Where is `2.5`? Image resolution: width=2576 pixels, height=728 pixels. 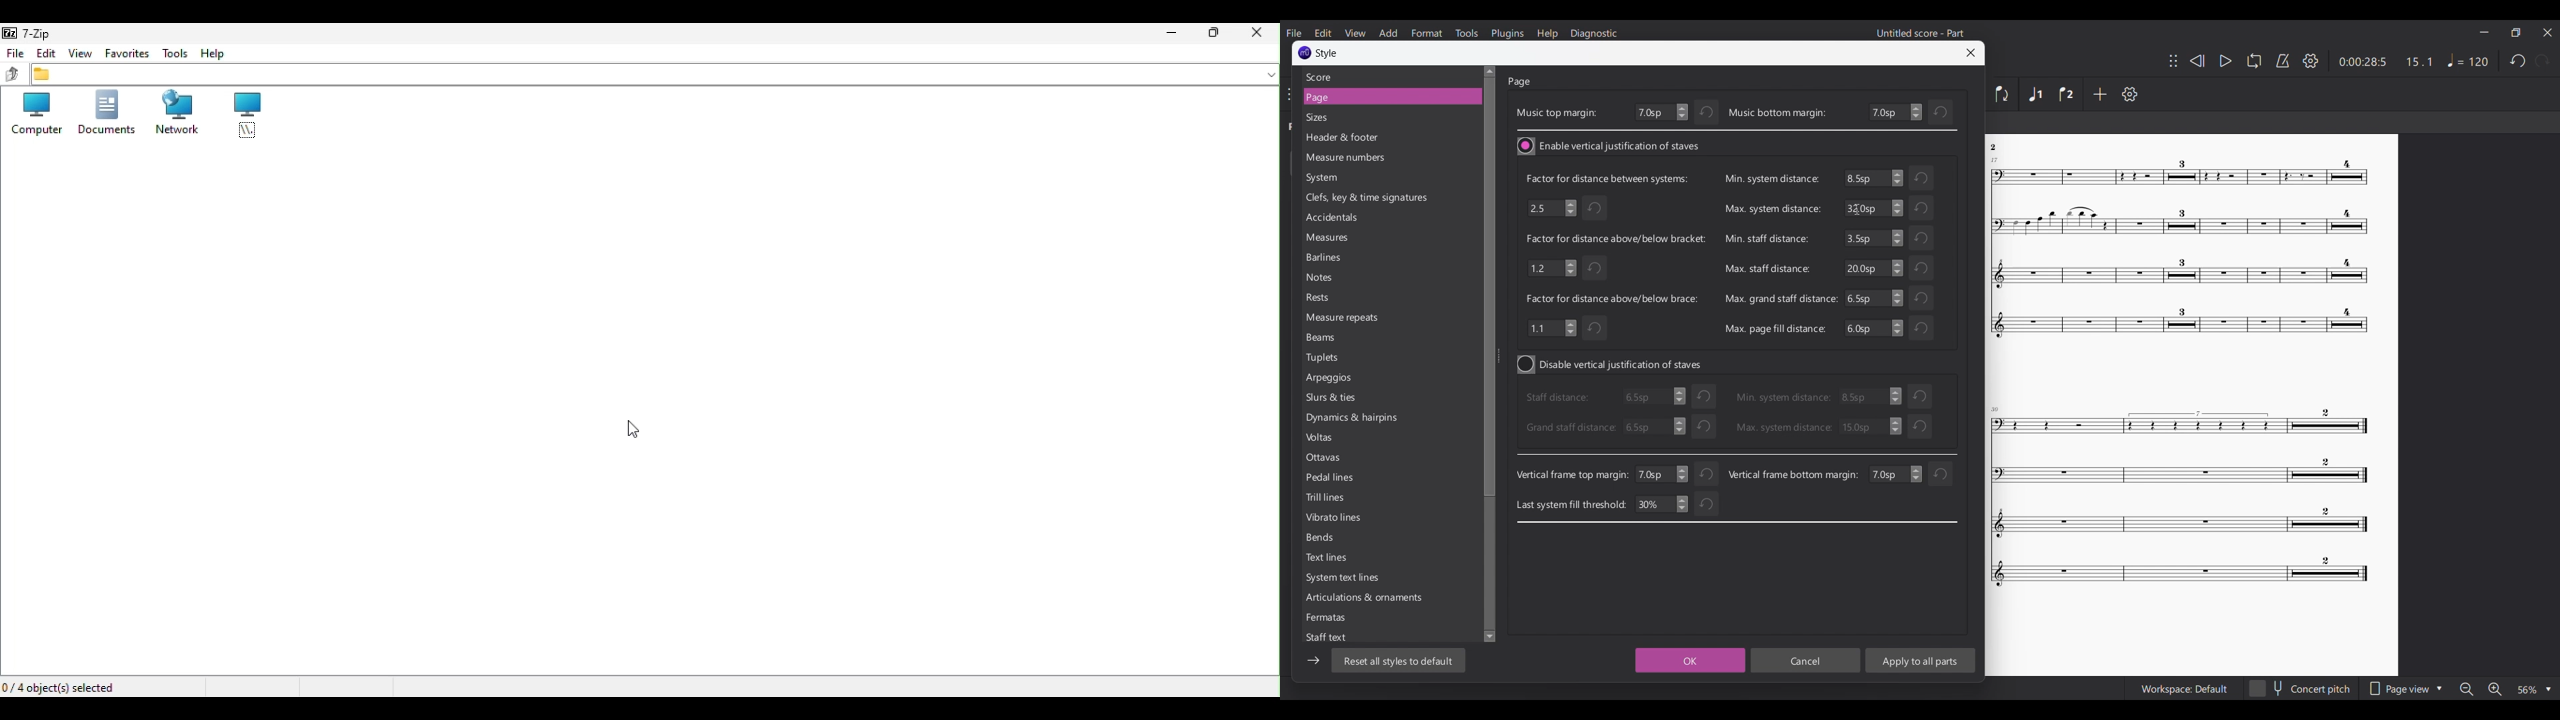
2.5 is located at coordinates (1551, 207).